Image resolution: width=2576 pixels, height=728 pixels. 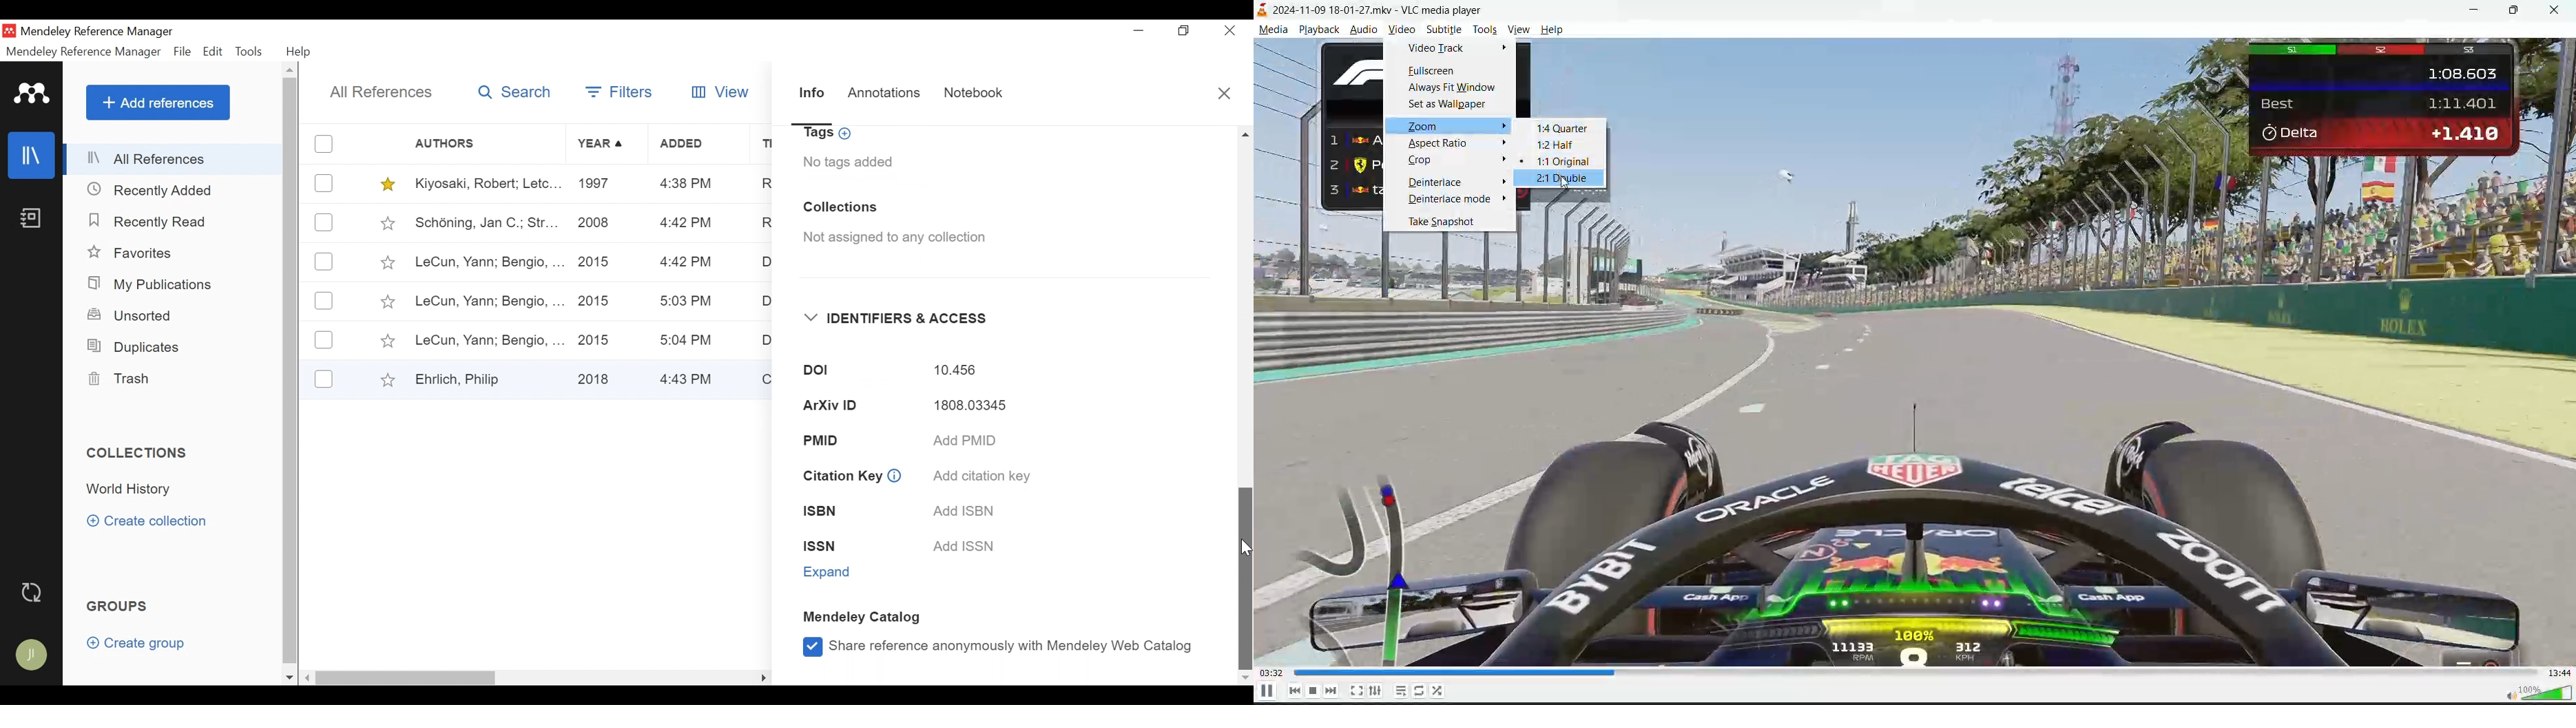 I want to click on Library, so click(x=29, y=155).